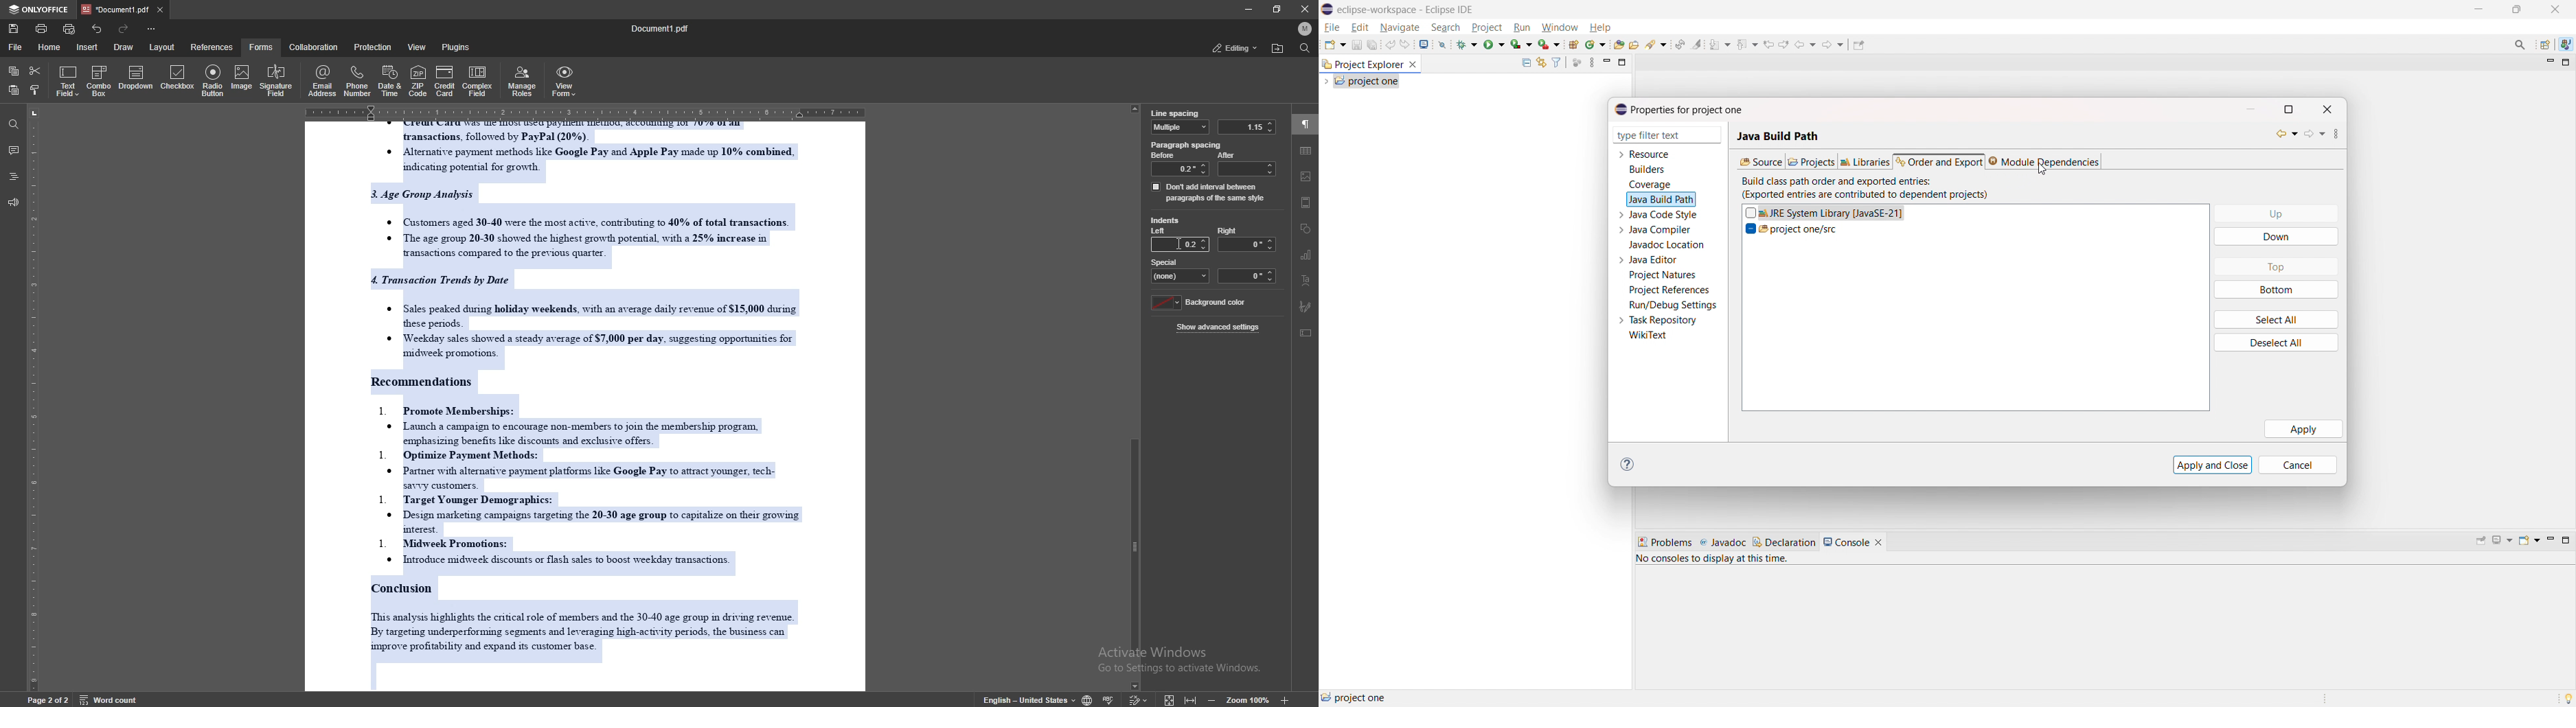 The width and height of the screenshot is (2576, 728). I want to click on zoom in, so click(1284, 700).